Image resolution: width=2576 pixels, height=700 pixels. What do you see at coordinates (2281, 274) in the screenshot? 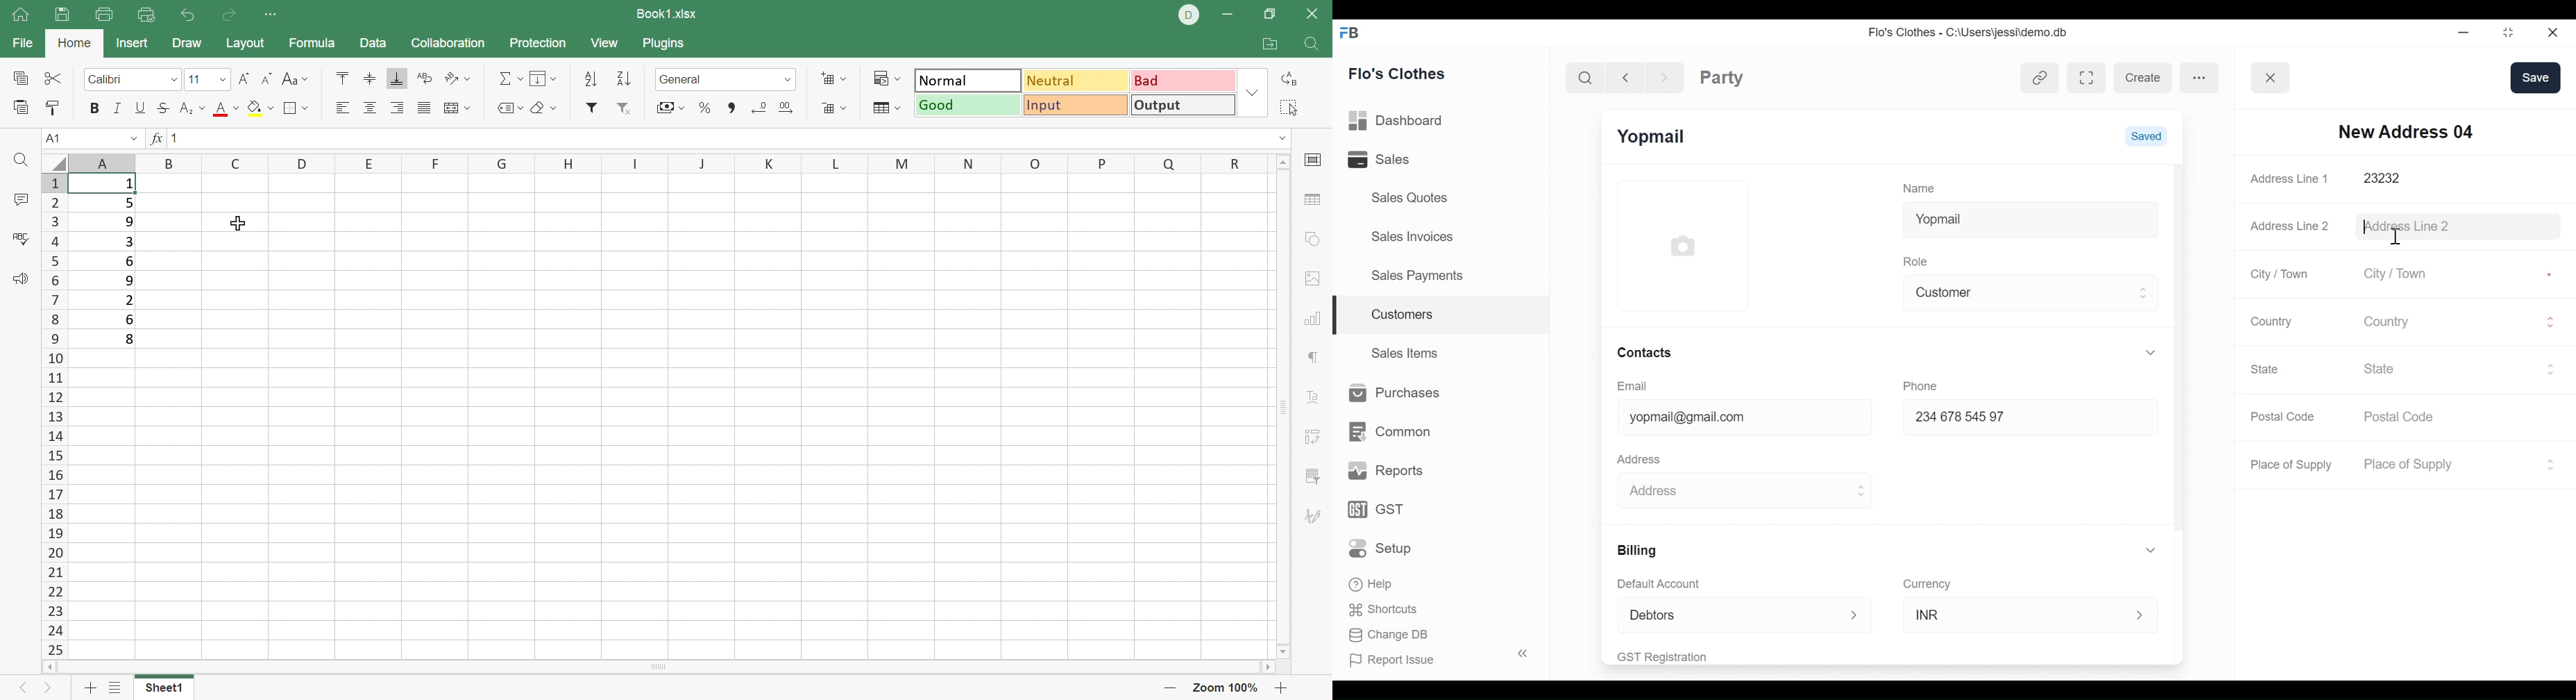
I see `City / Town` at bounding box center [2281, 274].